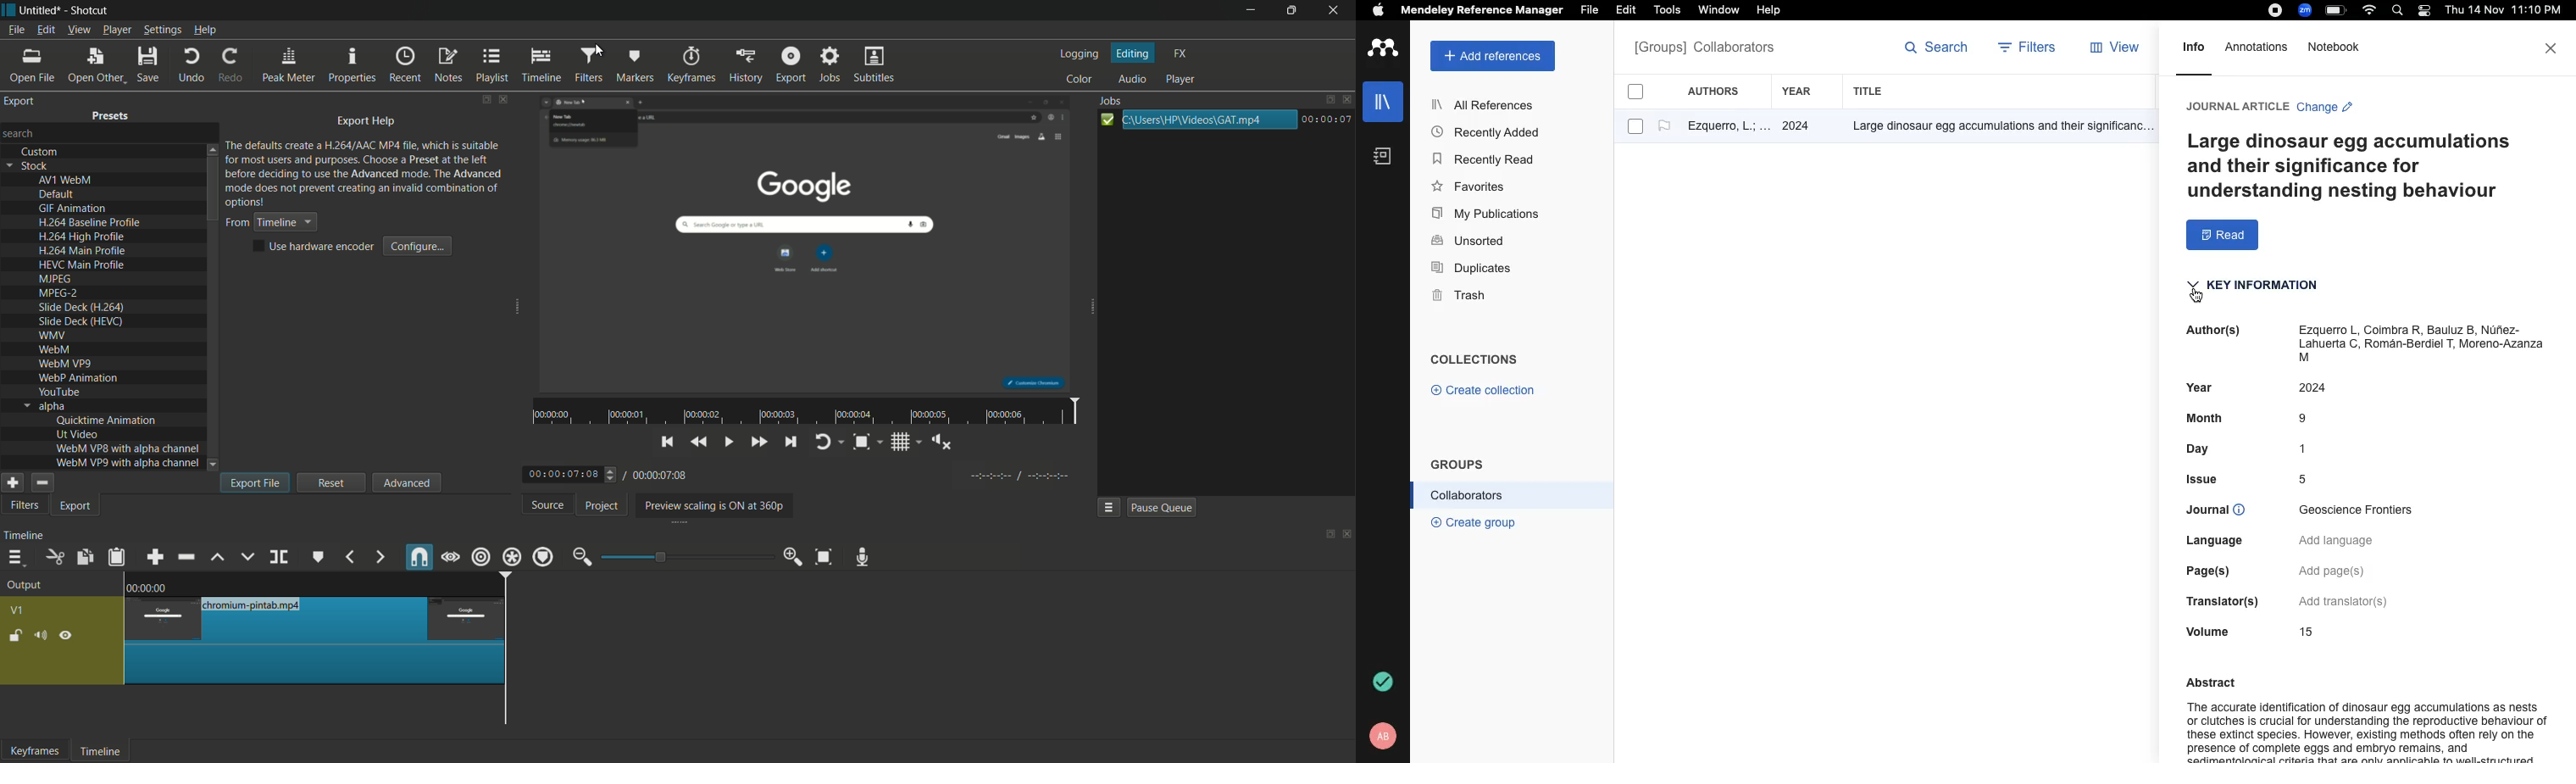 Image resolution: width=2576 pixels, height=784 pixels. Describe the element at coordinates (54, 335) in the screenshot. I see `WMV` at that location.